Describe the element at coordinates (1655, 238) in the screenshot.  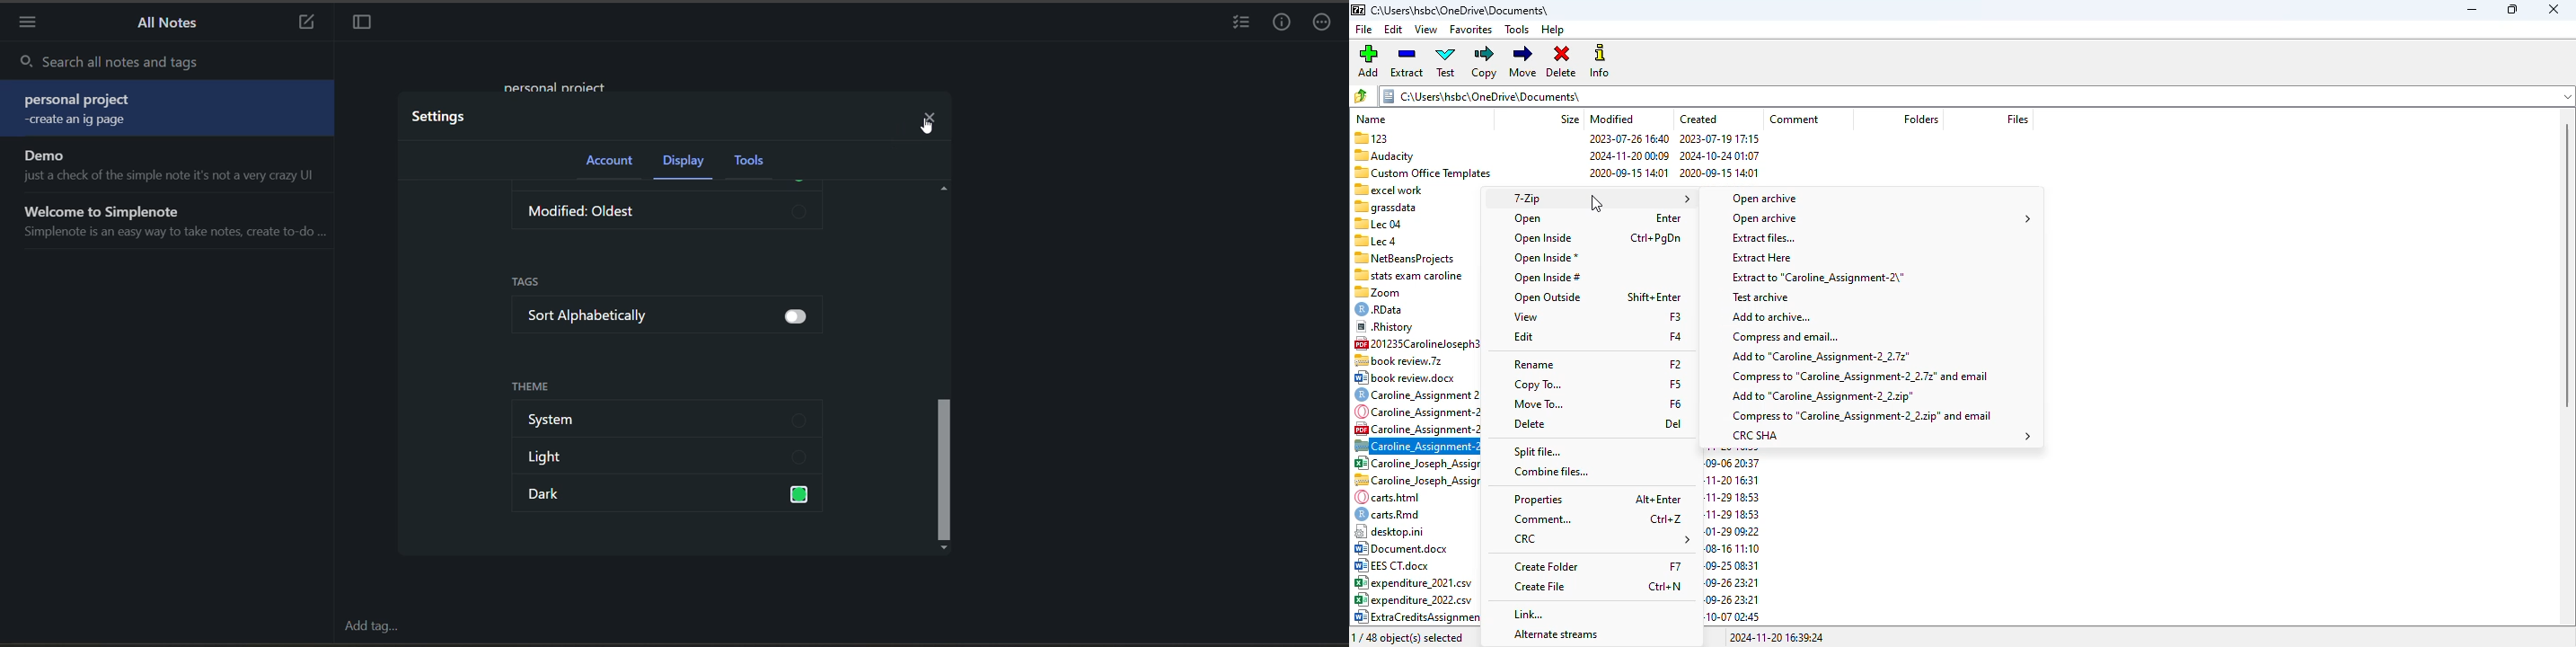
I see `shortcut for open inside` at that location.